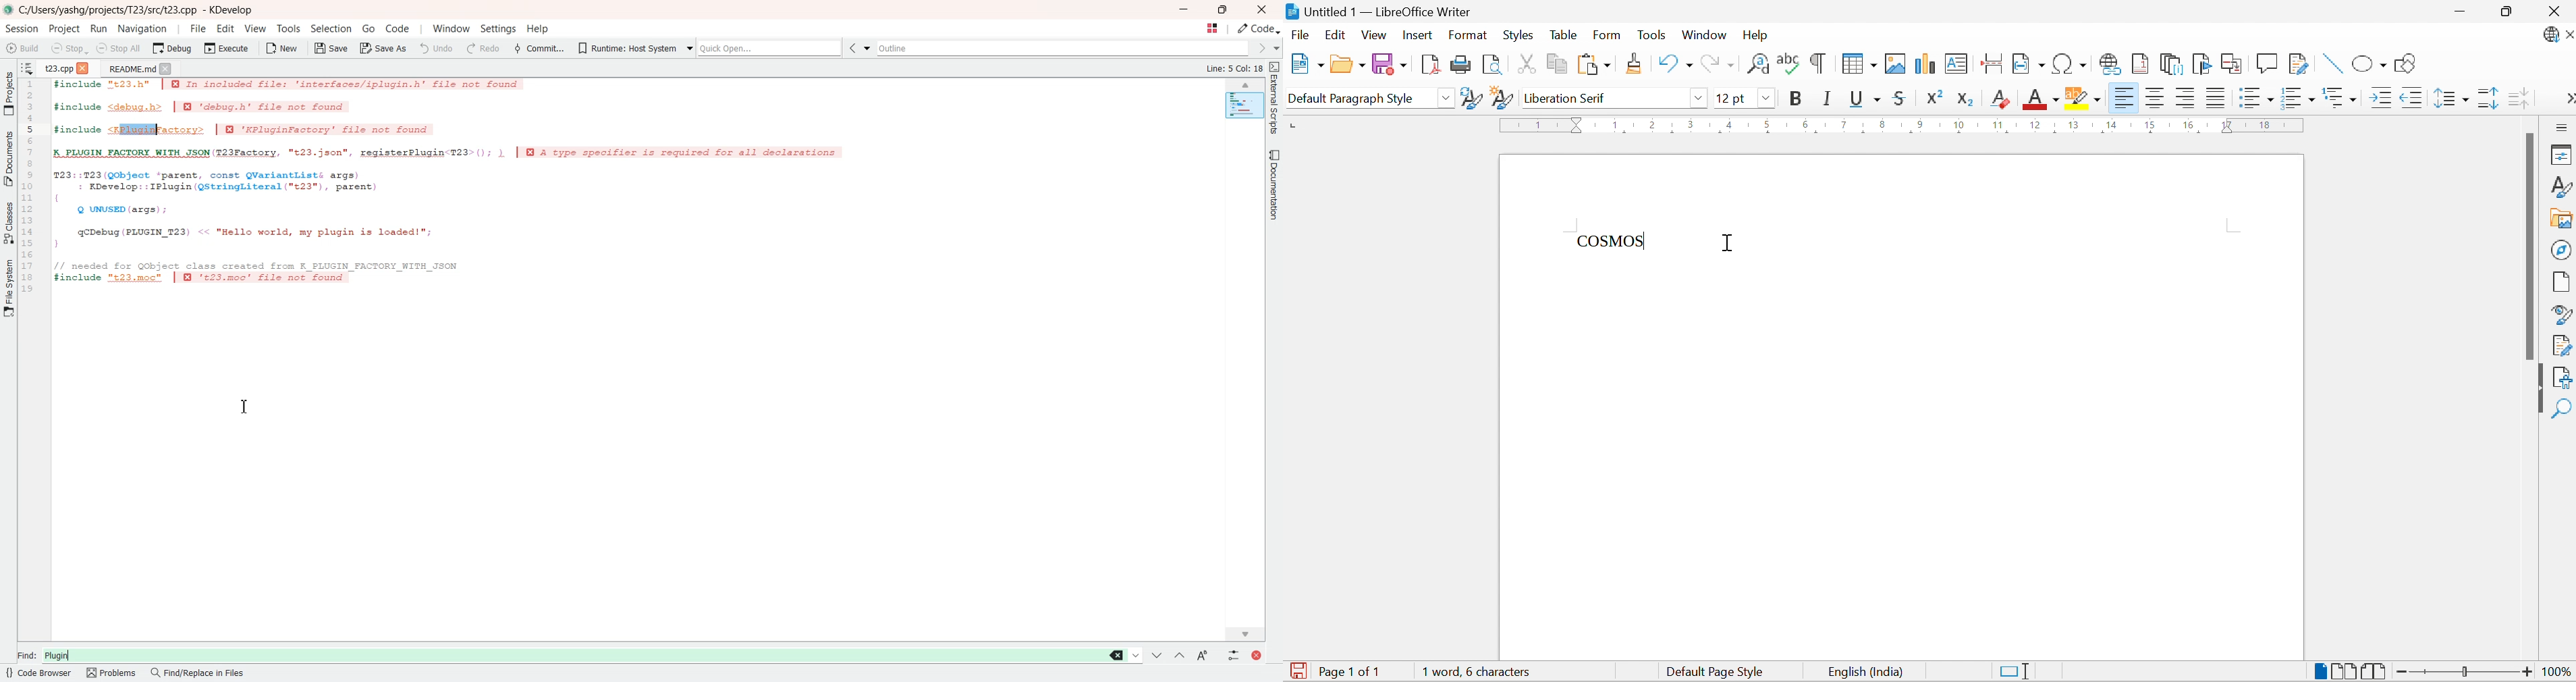  What do you see at coordinates (2561, 249) in the screenshot?
I see `Navigator` at bounding box center [2561, 249].